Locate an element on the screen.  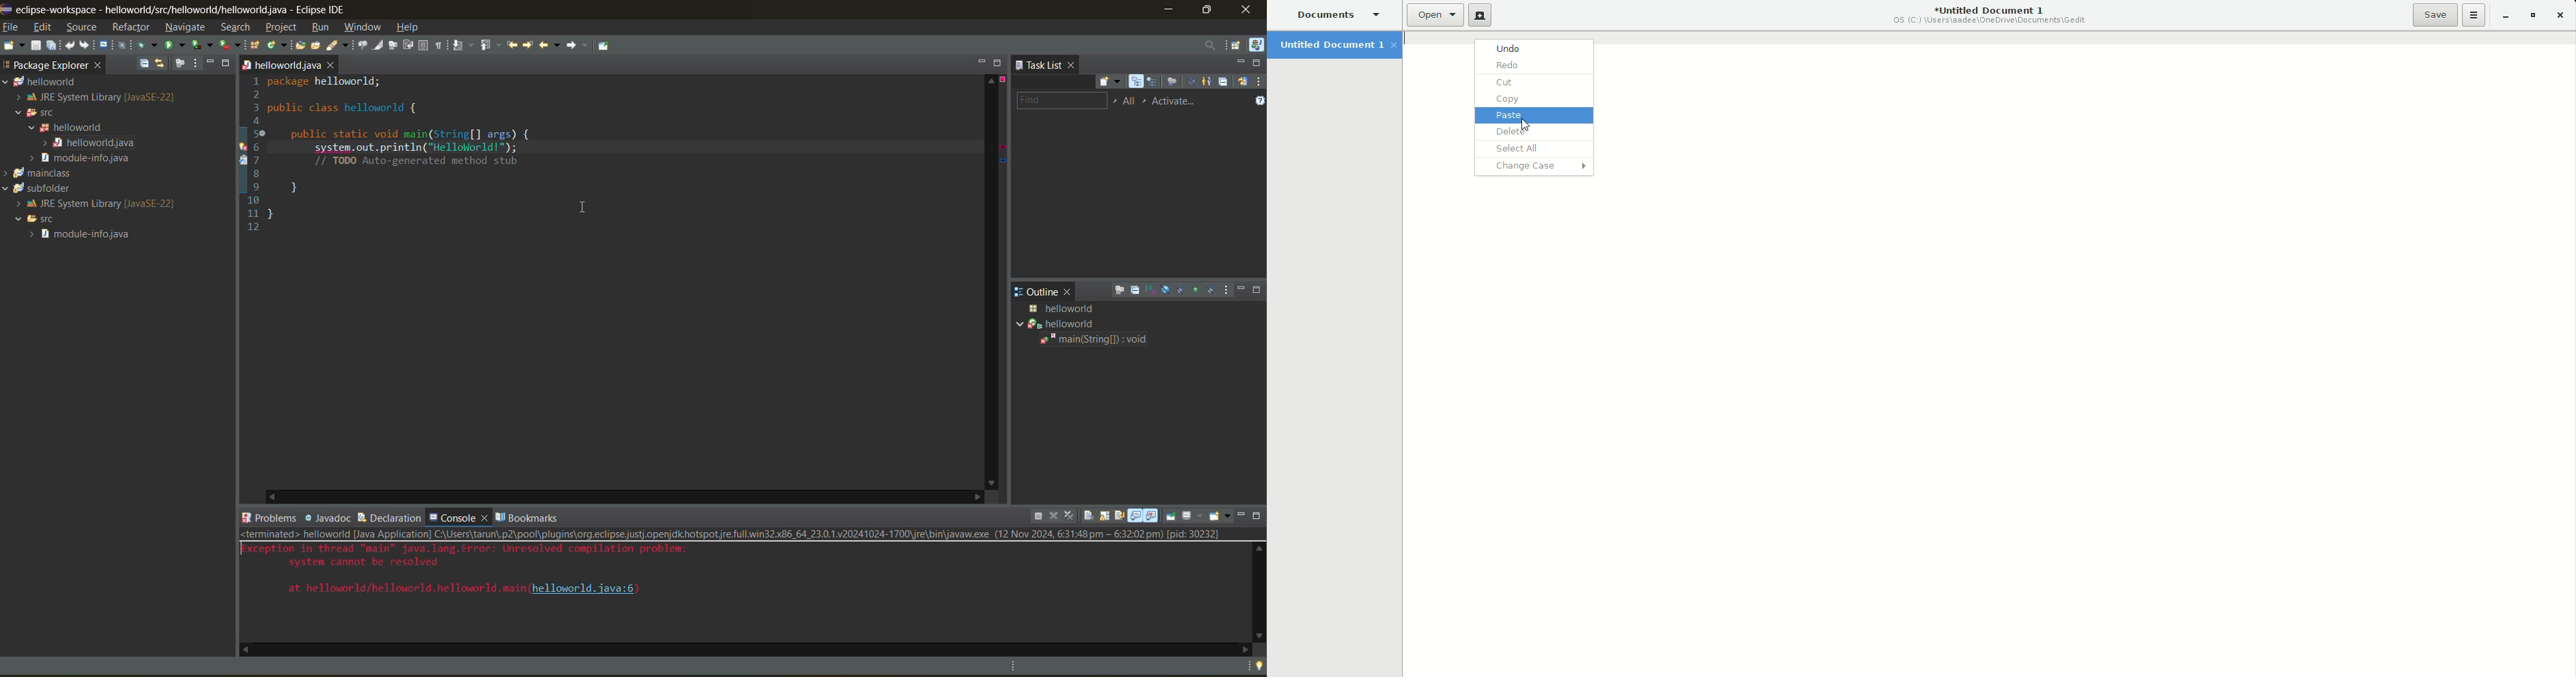
modules info java is located at coordinates (93, 159).